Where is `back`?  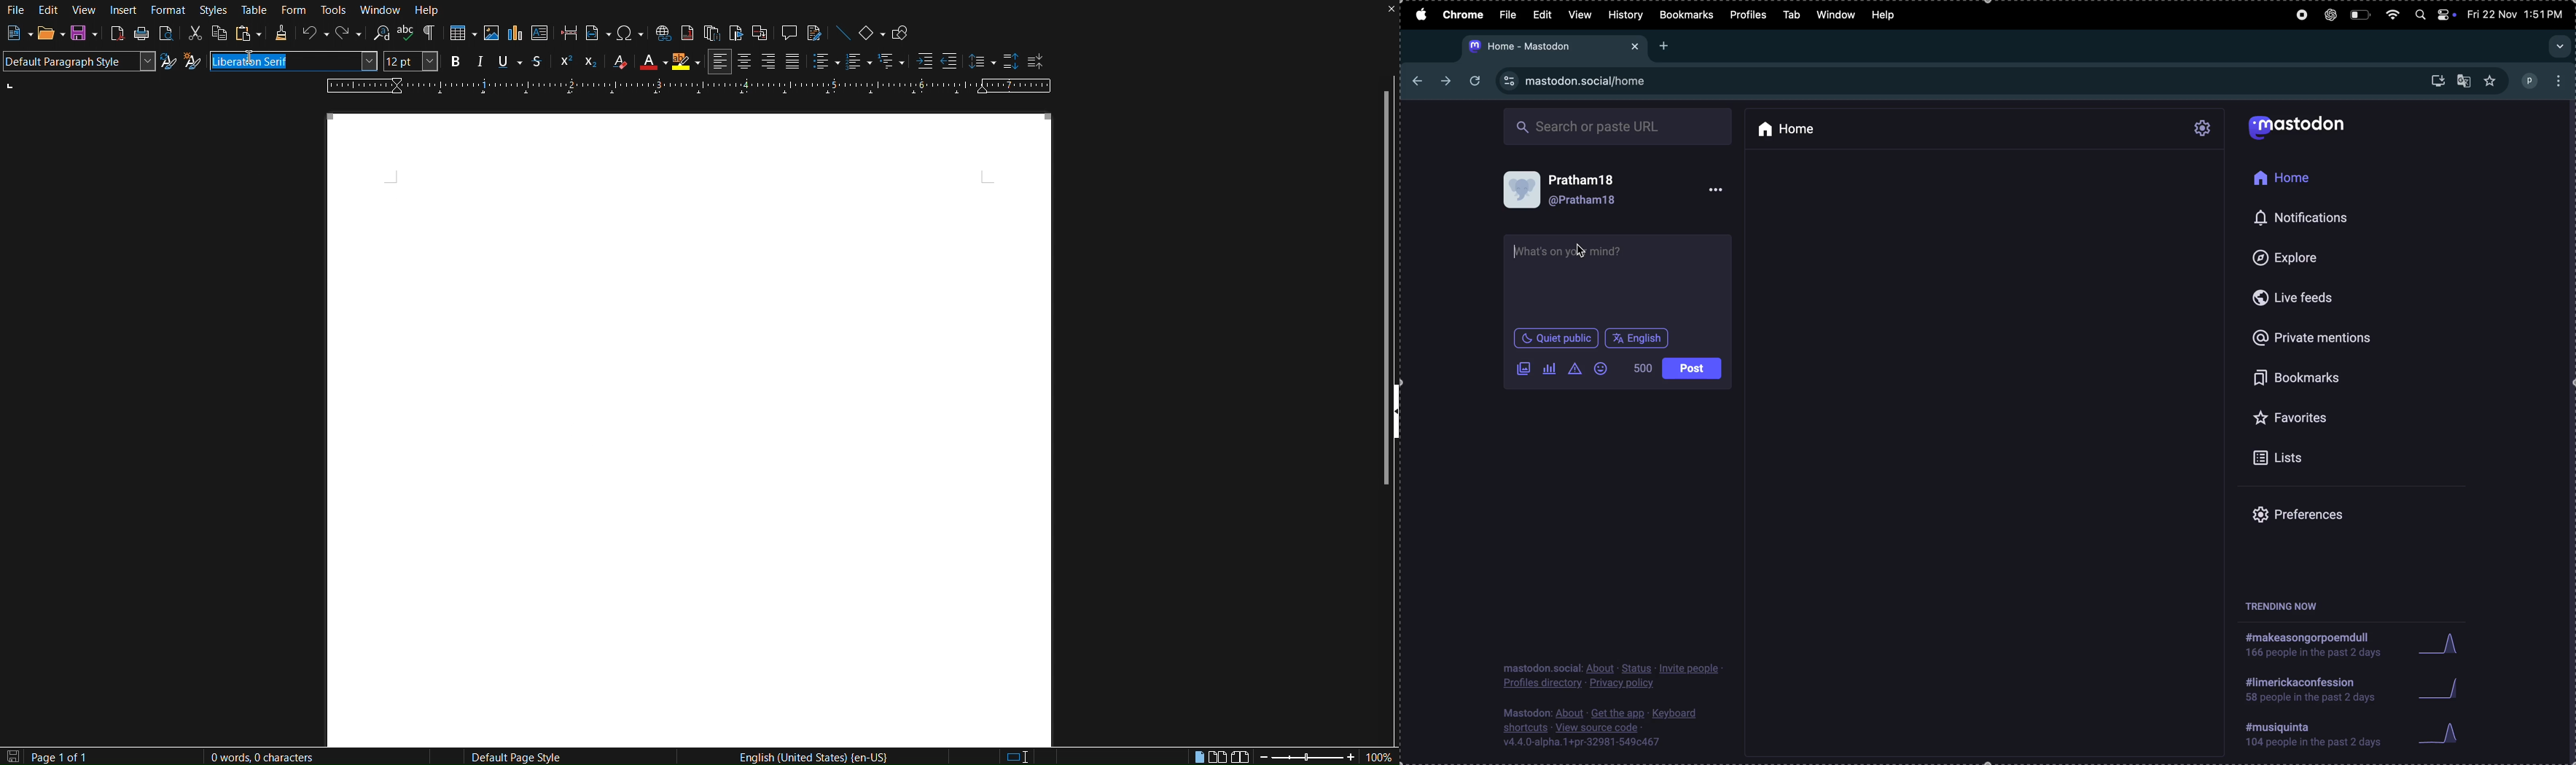 back is located at coordinates (1419, 80).